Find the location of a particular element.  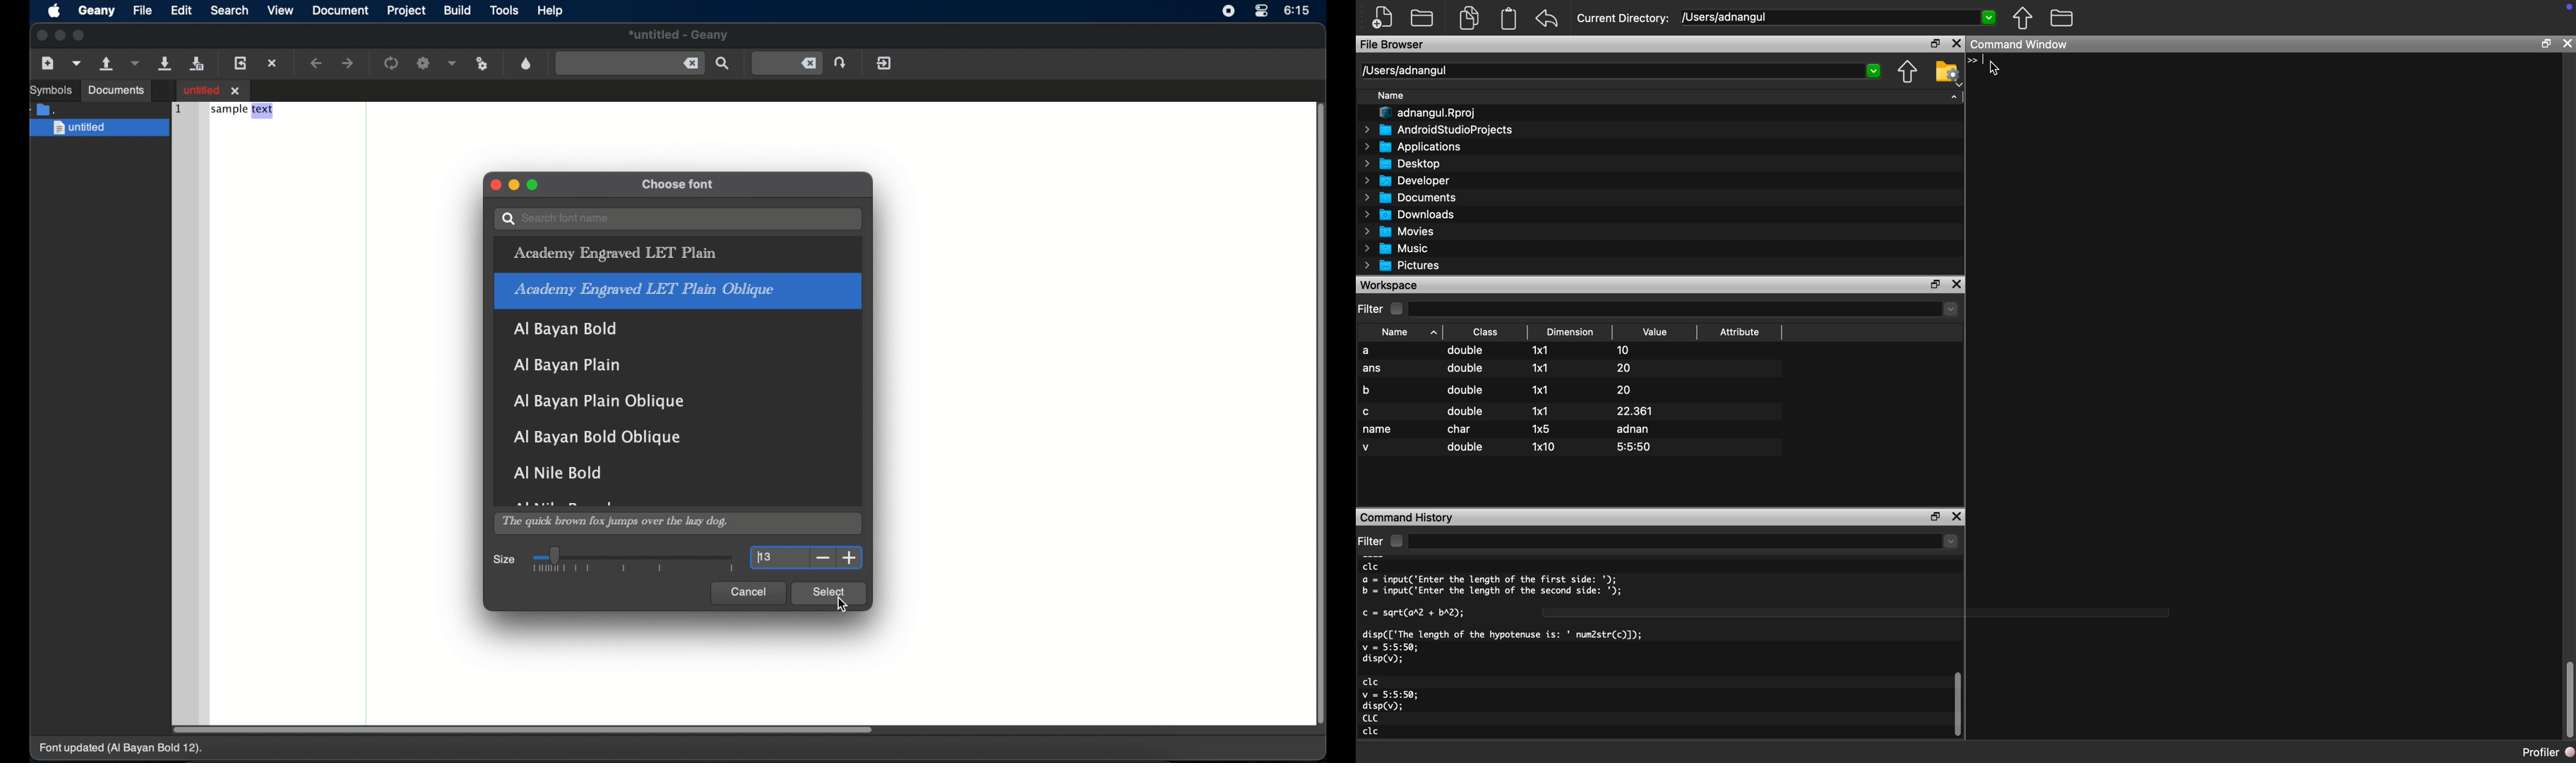

close is located at coordinates (40, 35).